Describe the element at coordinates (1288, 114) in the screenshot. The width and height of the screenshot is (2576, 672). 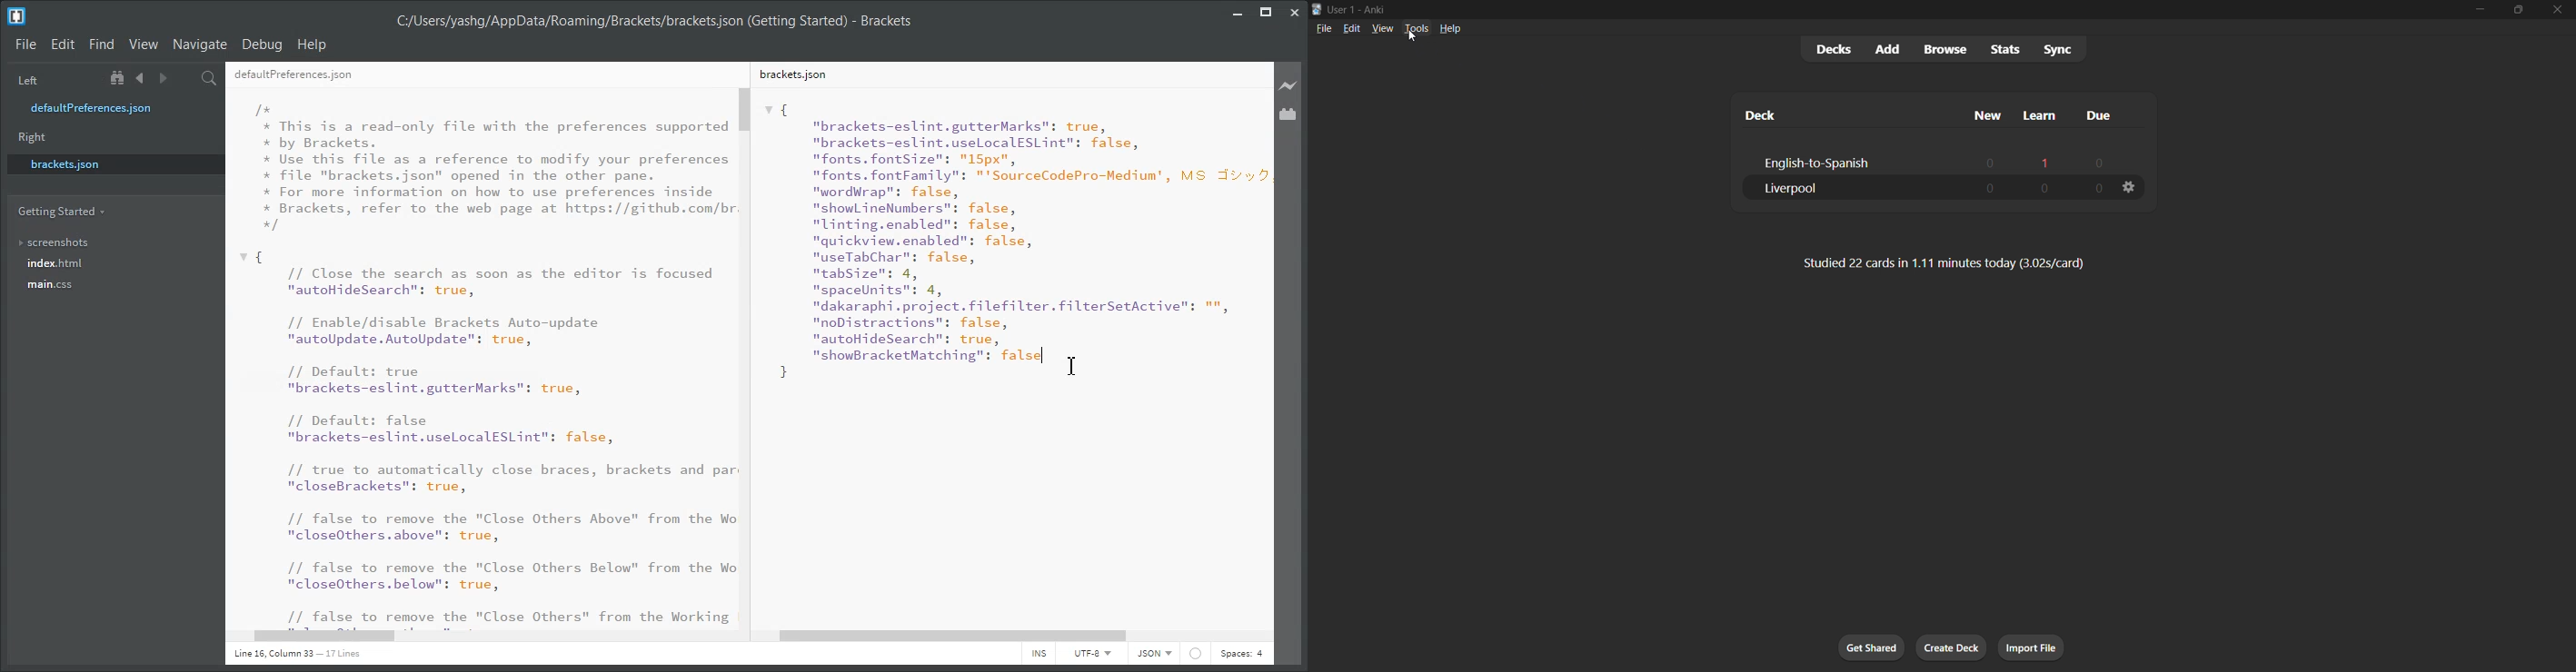
I see `Extension Manager` at that location.